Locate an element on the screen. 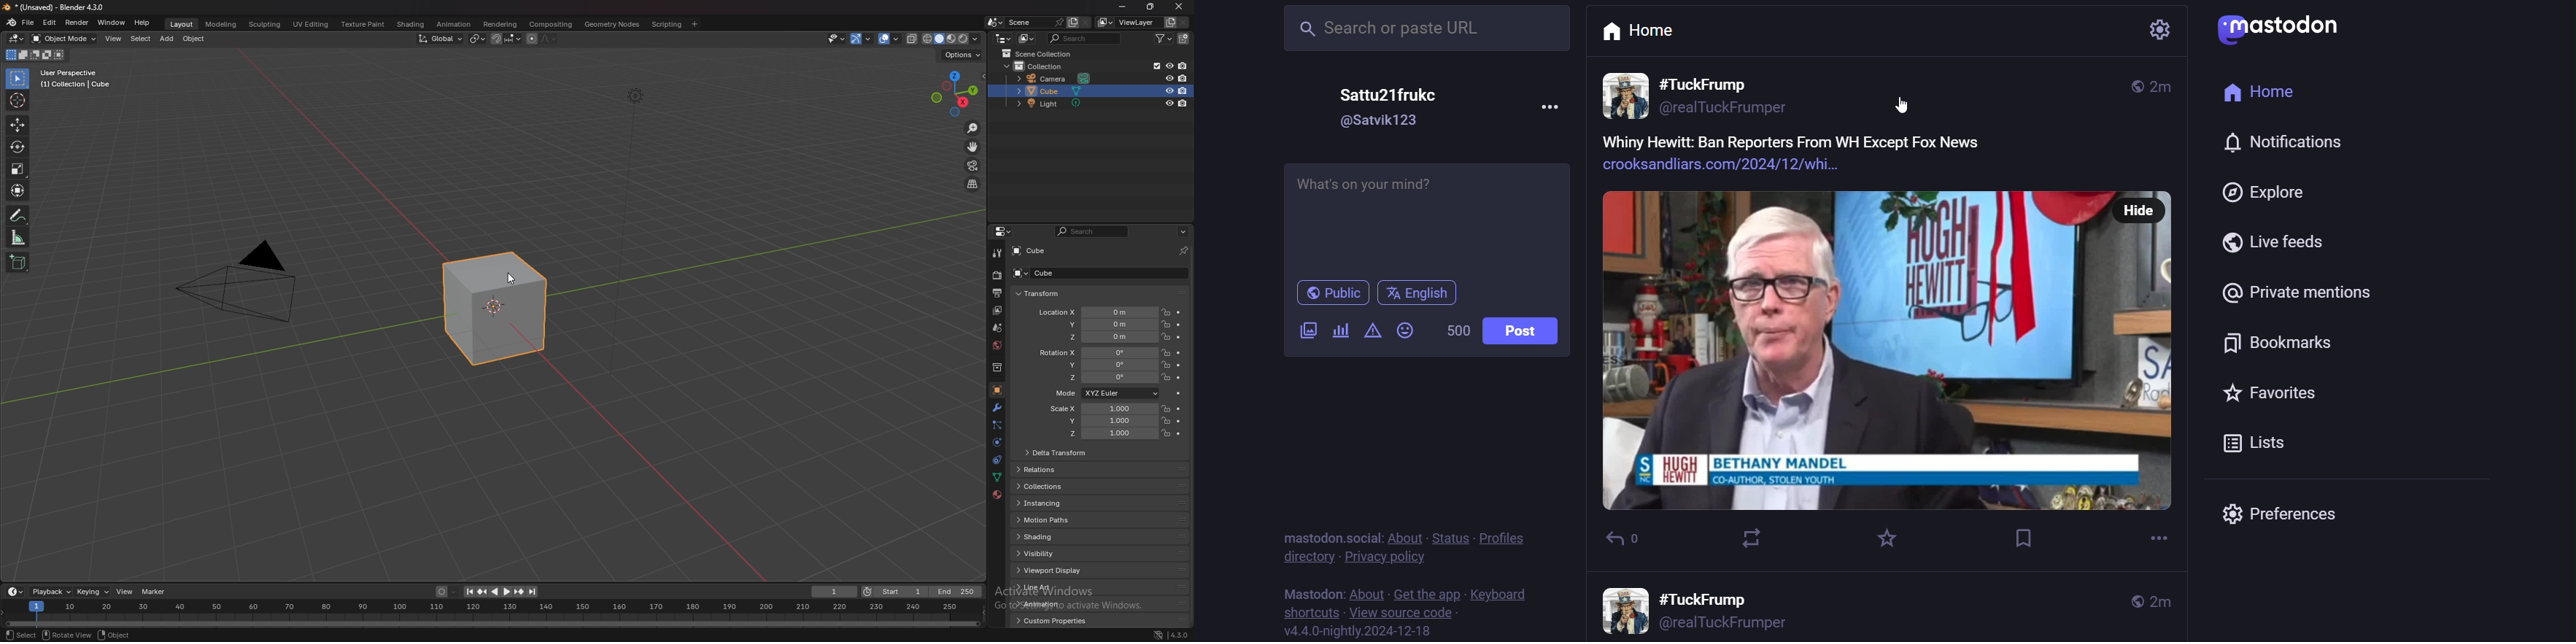 This screenshot has width=2576, height=644. object is located at coordinates (195, 39).